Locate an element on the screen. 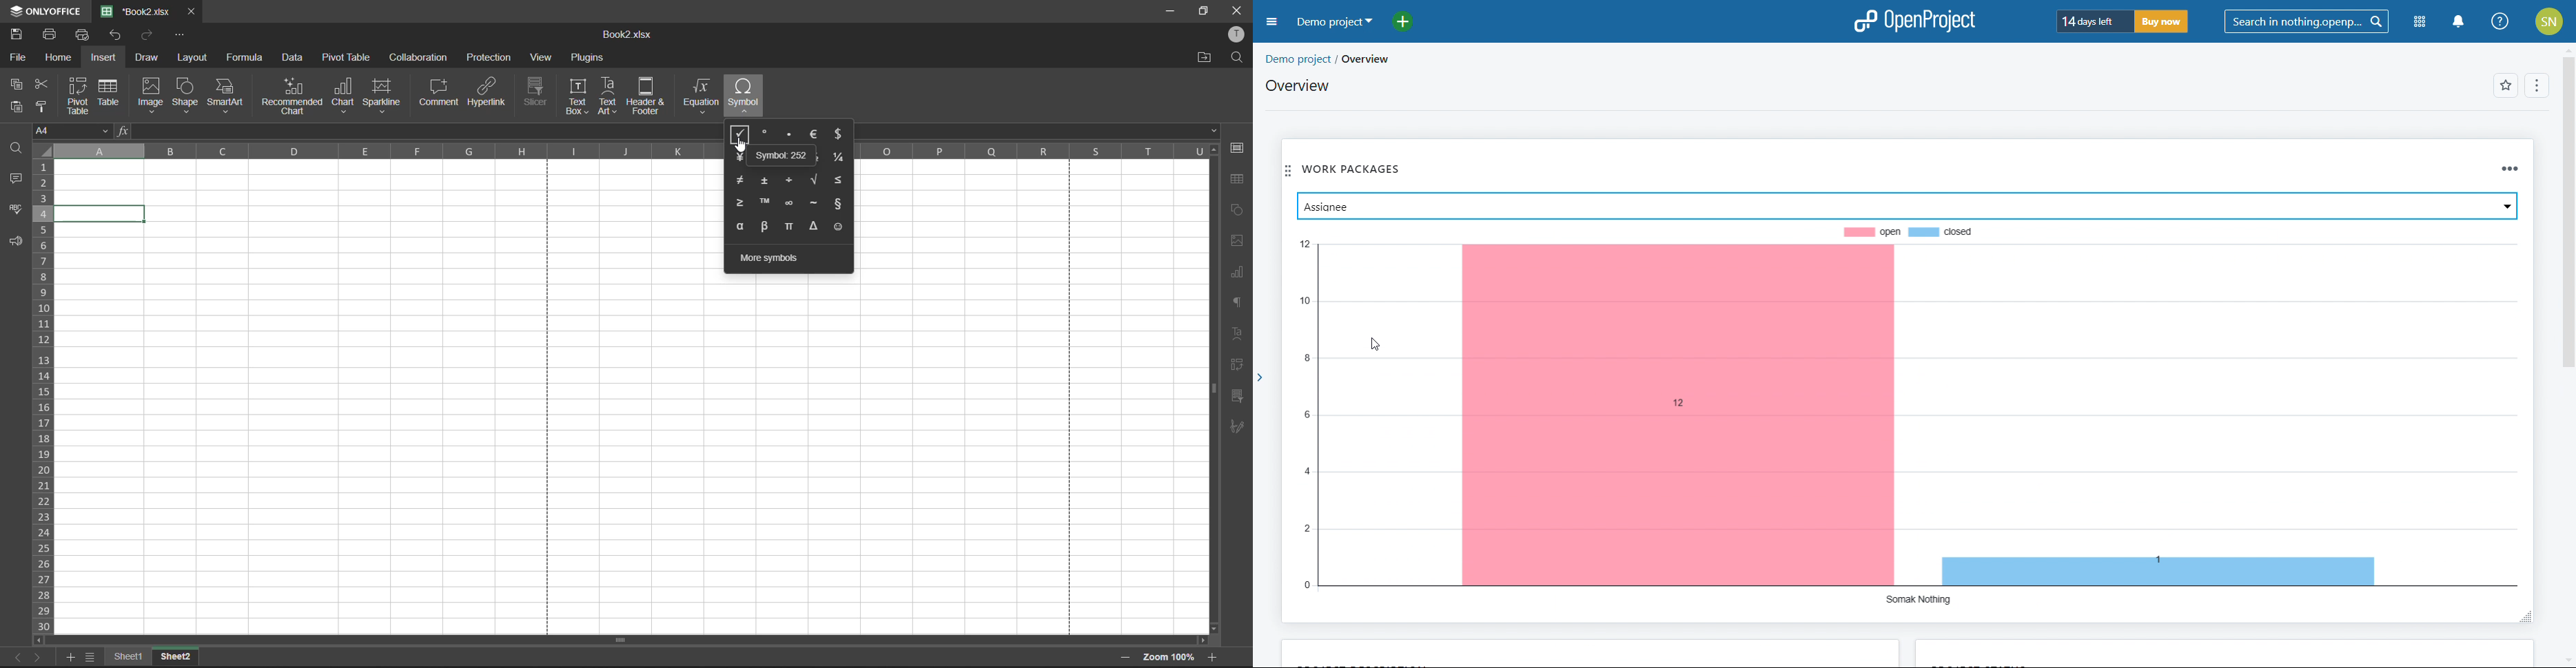  division sign is located at coordinates (790, 180).